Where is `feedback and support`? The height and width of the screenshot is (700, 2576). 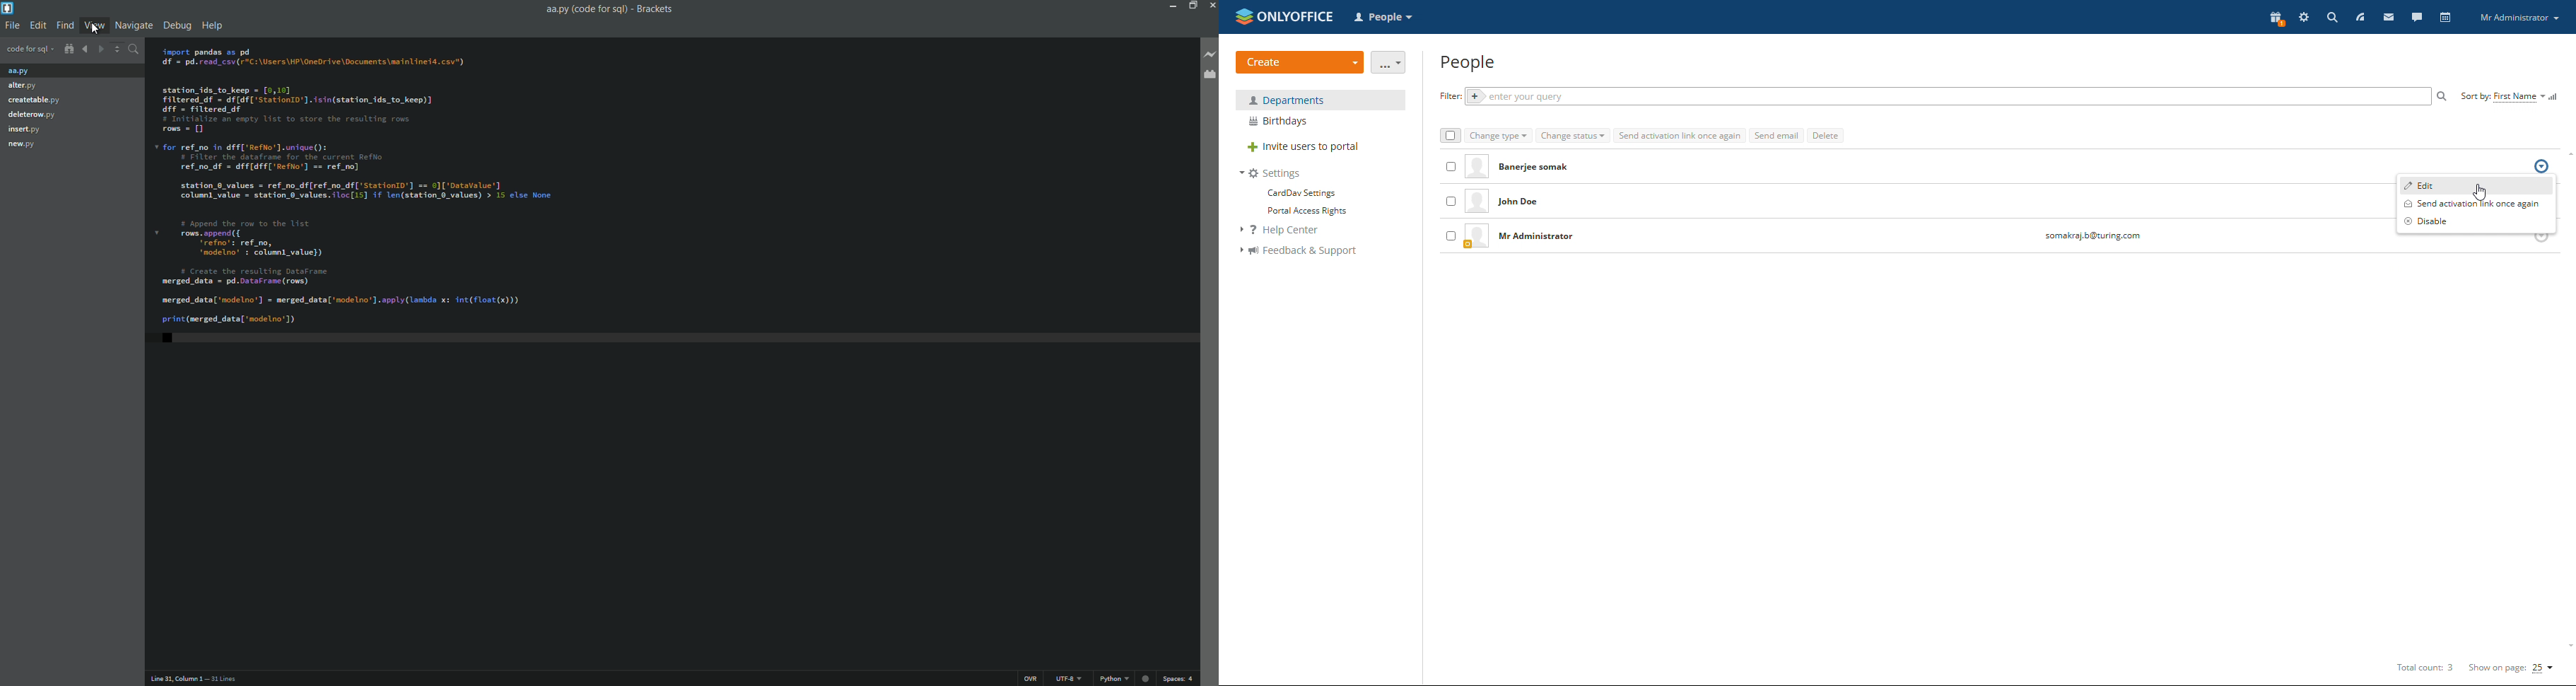 feedback and support is located at coordinates (1298, 251).